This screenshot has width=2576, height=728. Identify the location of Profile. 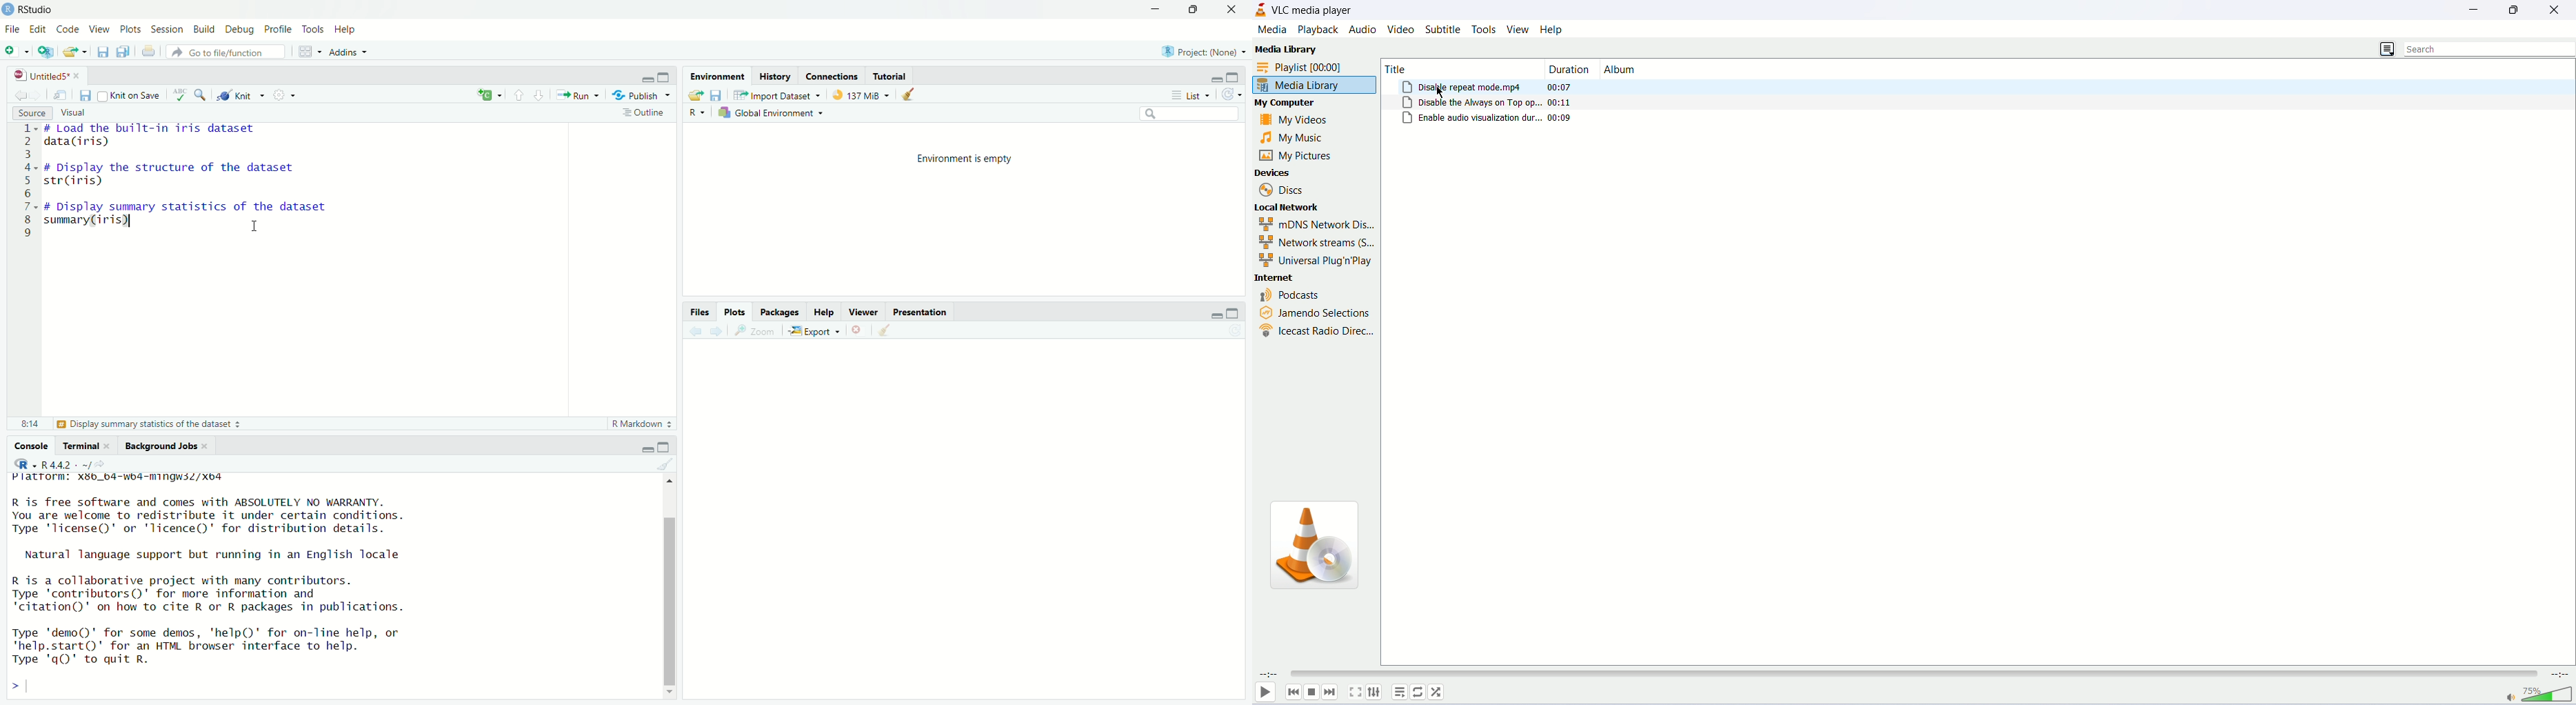
(280, 29).